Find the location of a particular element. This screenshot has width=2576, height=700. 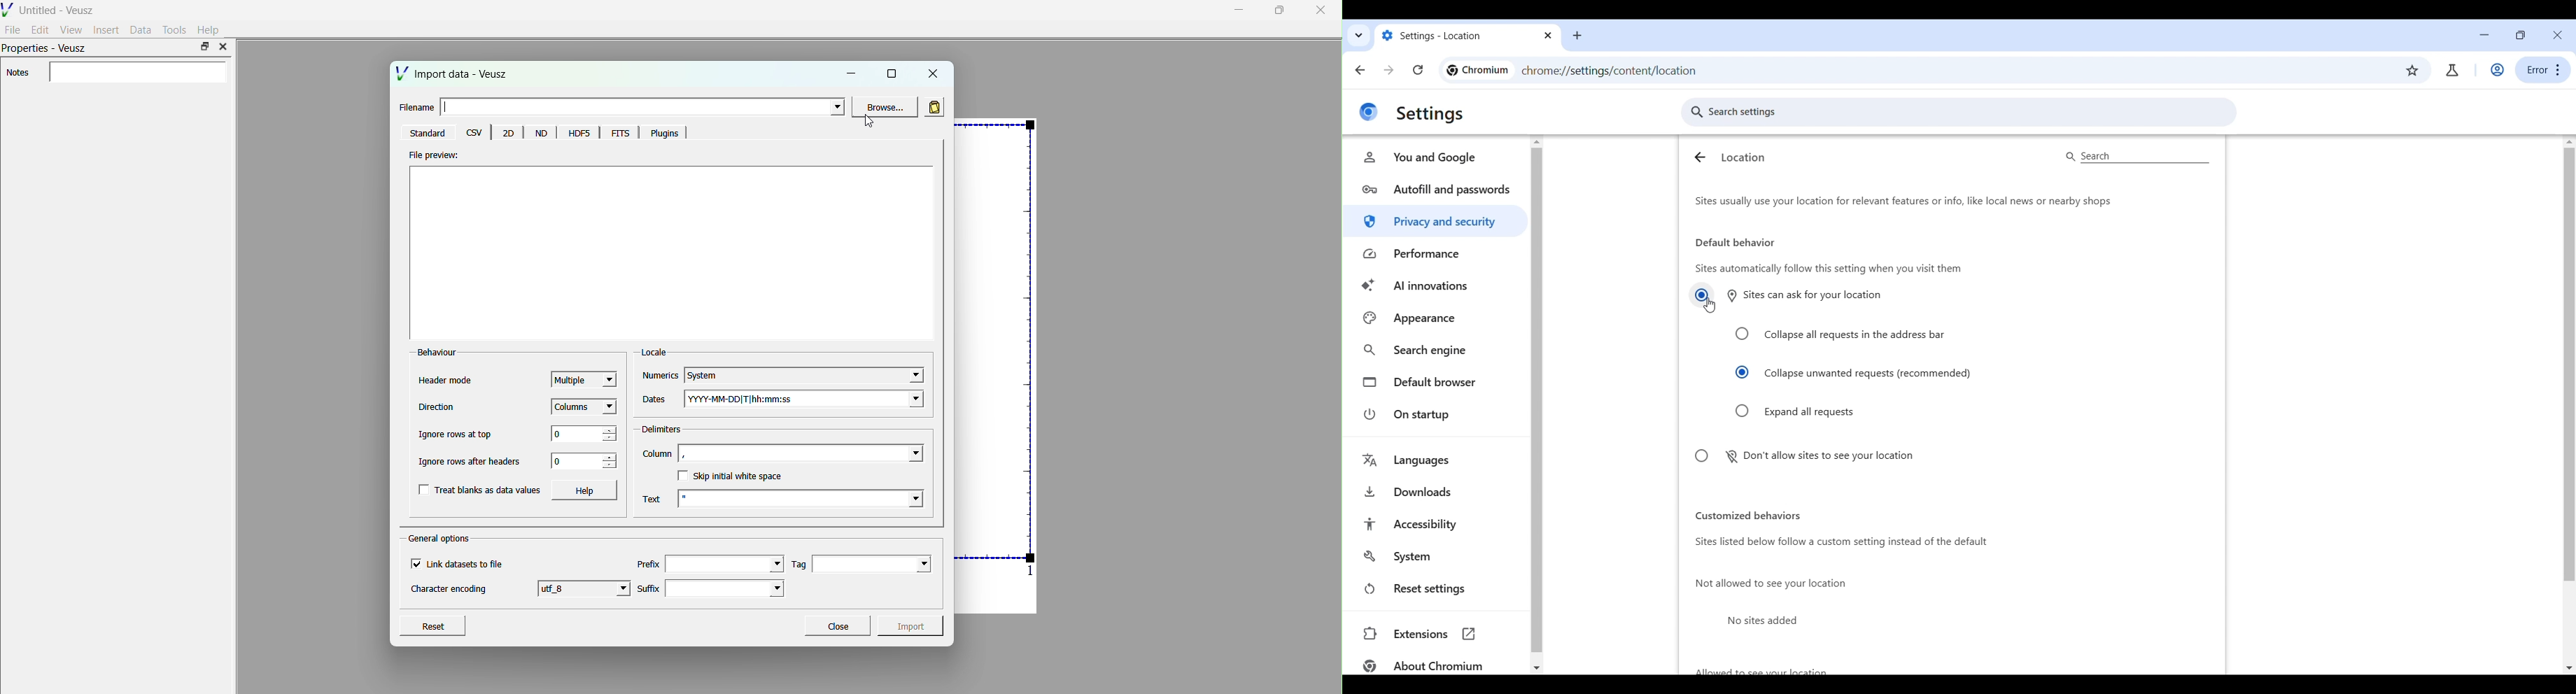

Filename is located at coordinates (414, 108).